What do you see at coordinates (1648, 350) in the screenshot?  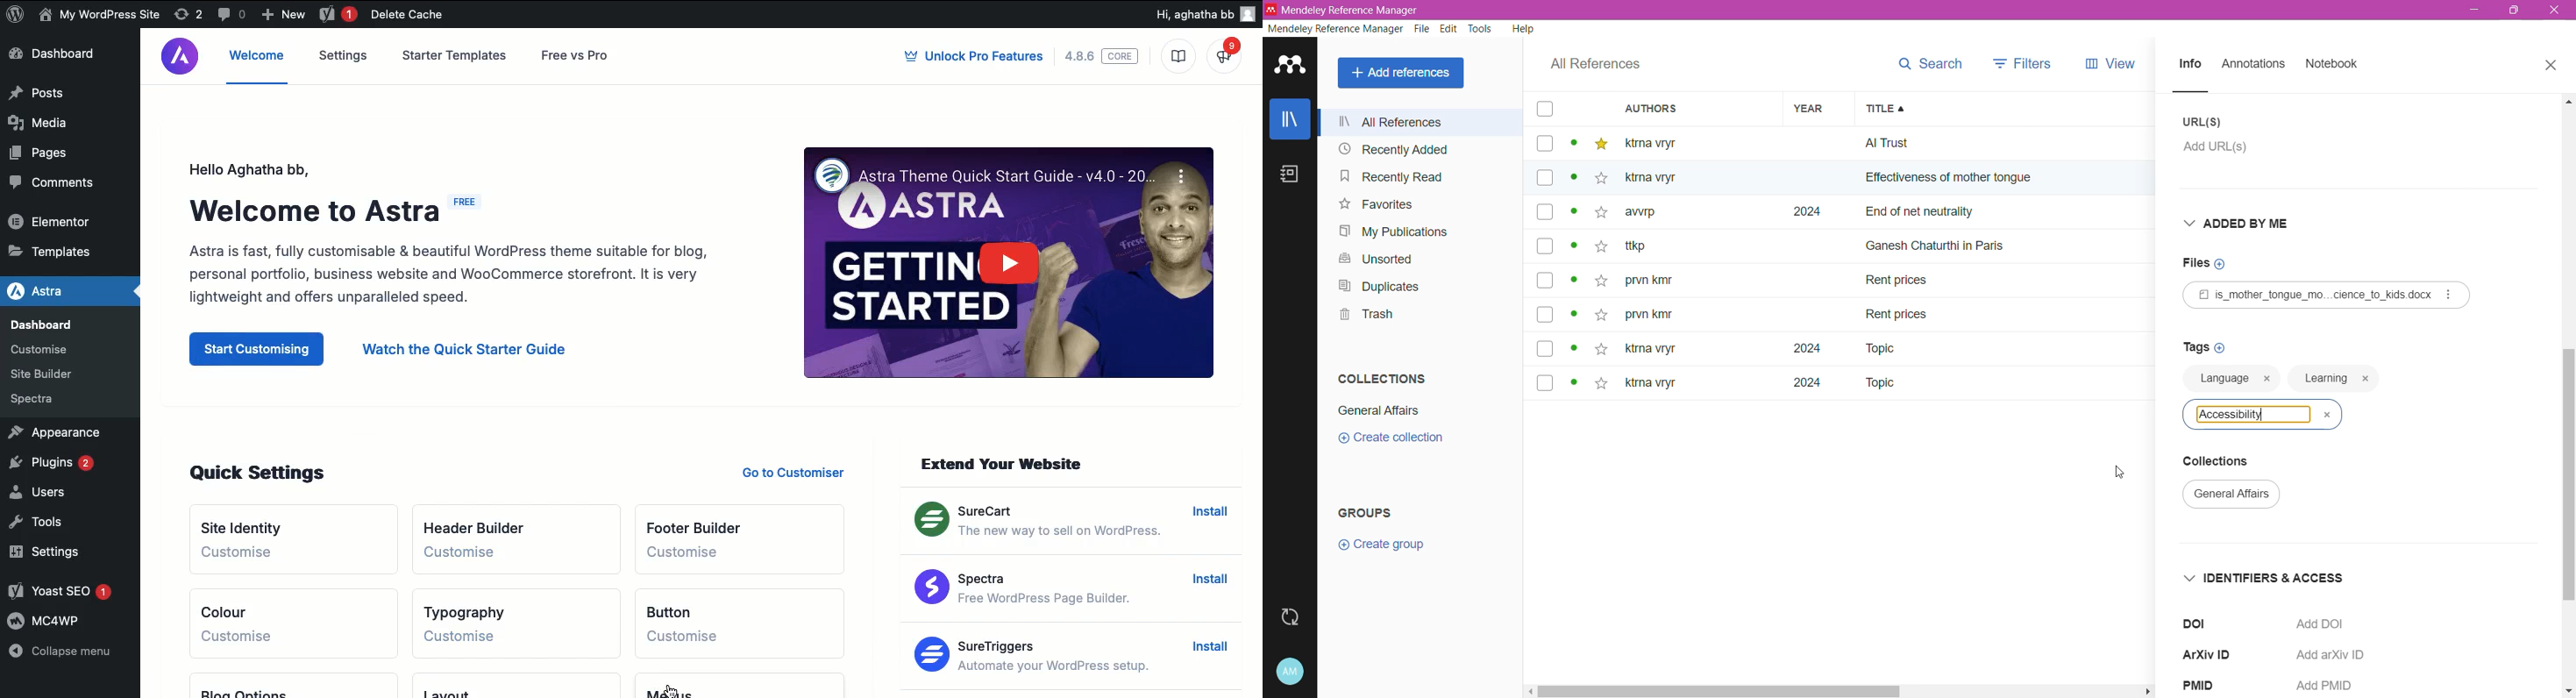 I see `ktna vryt ` at bounding box center [1648, 350].